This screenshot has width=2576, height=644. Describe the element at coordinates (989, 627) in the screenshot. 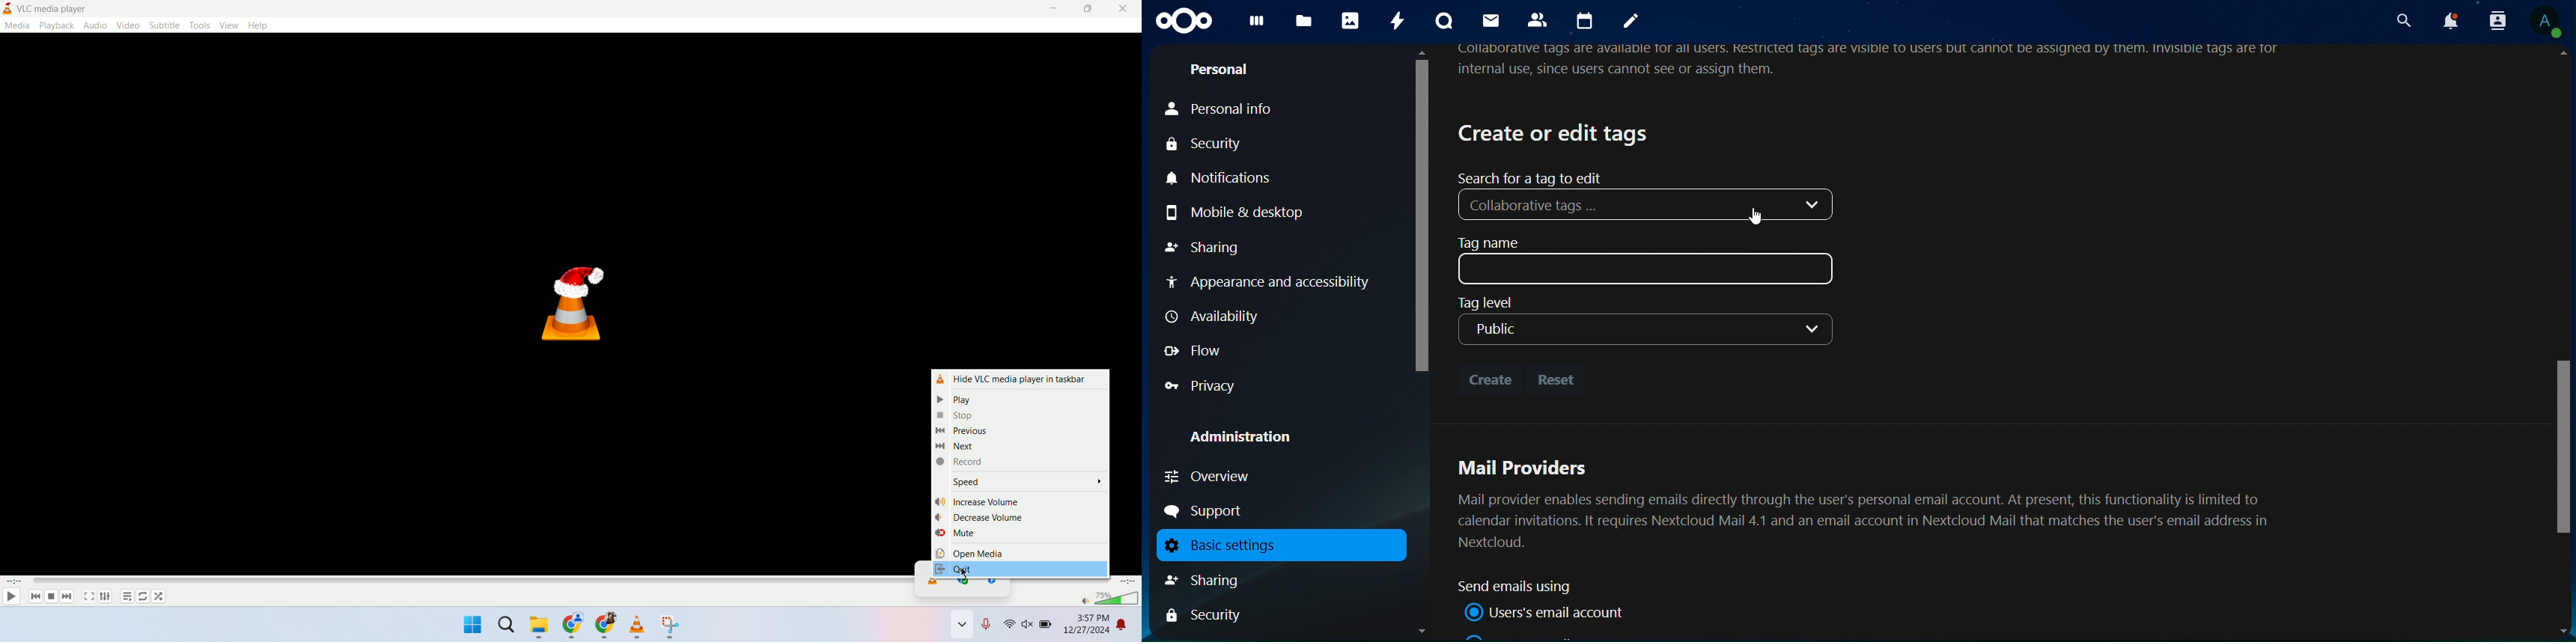

I see `microphone` at that location.